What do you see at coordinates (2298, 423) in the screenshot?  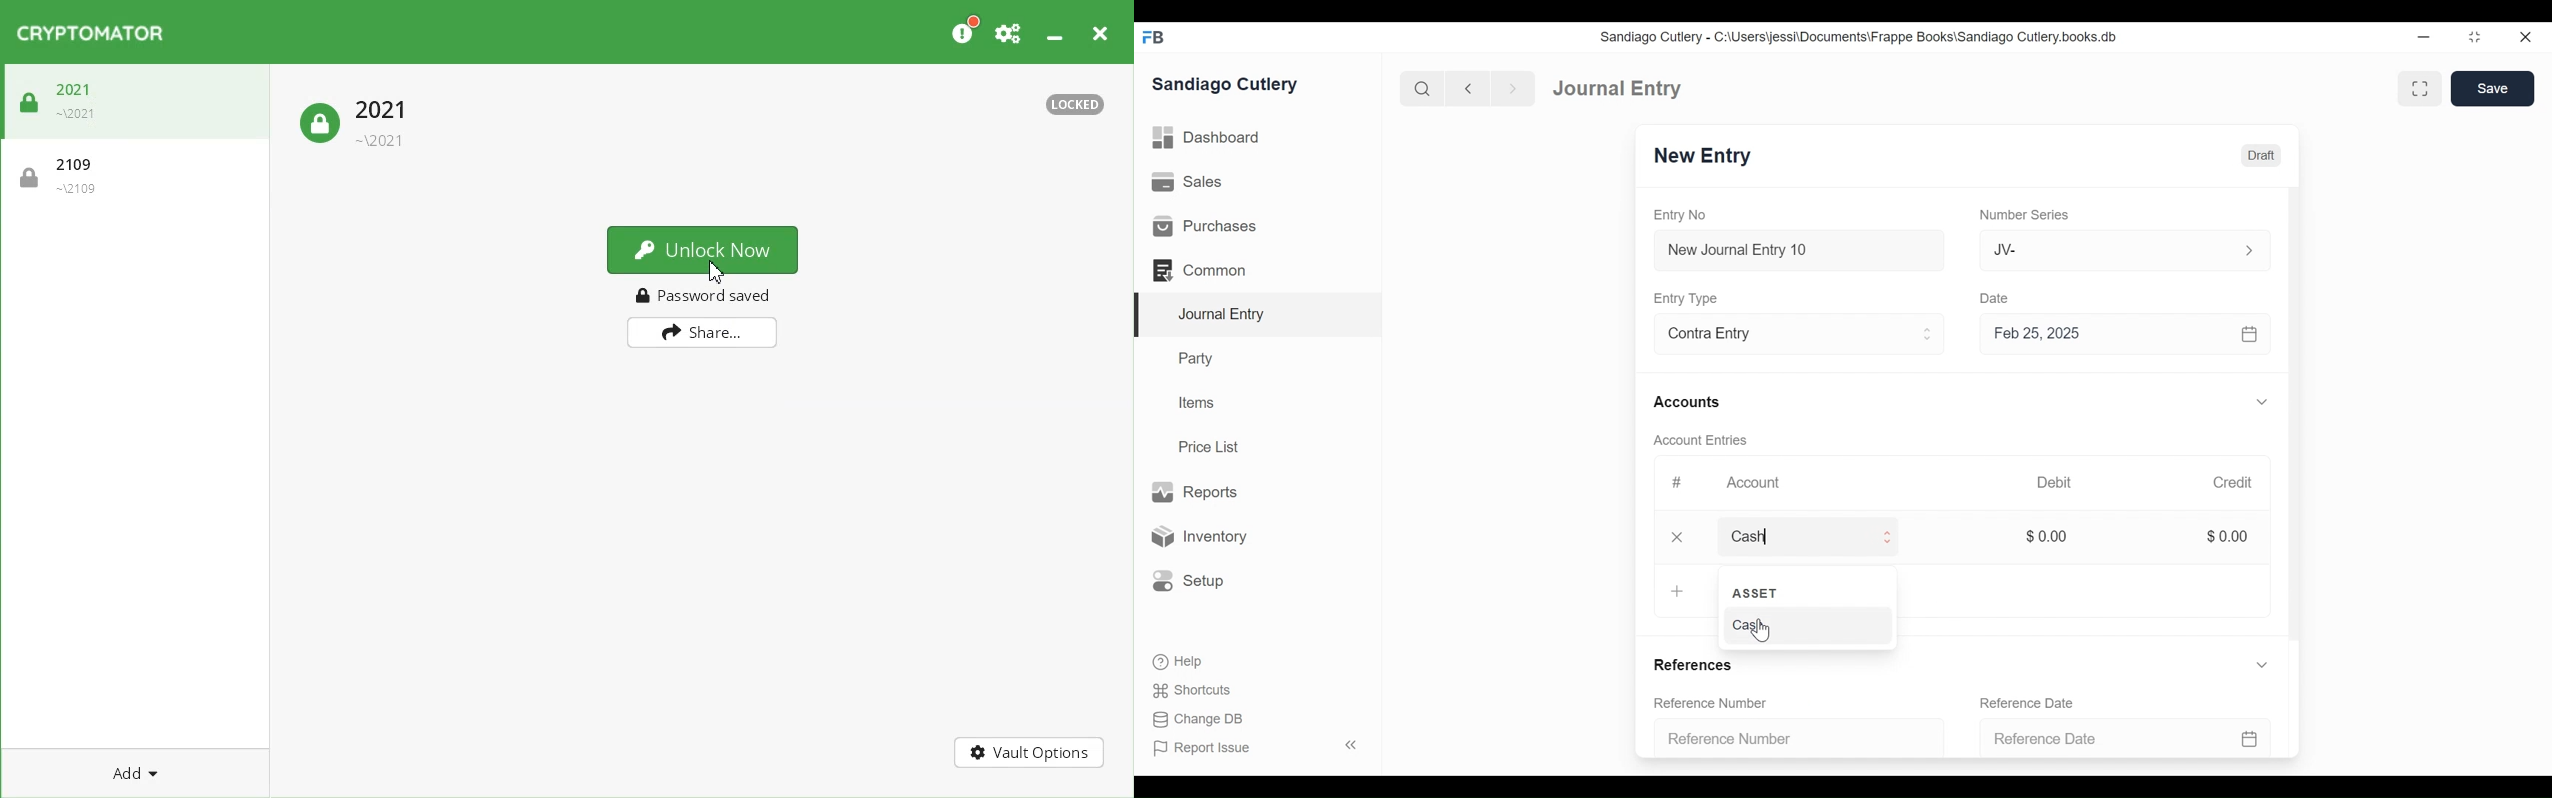 I see `Vertical Scroll bar` at bounding box center [2298, 423].